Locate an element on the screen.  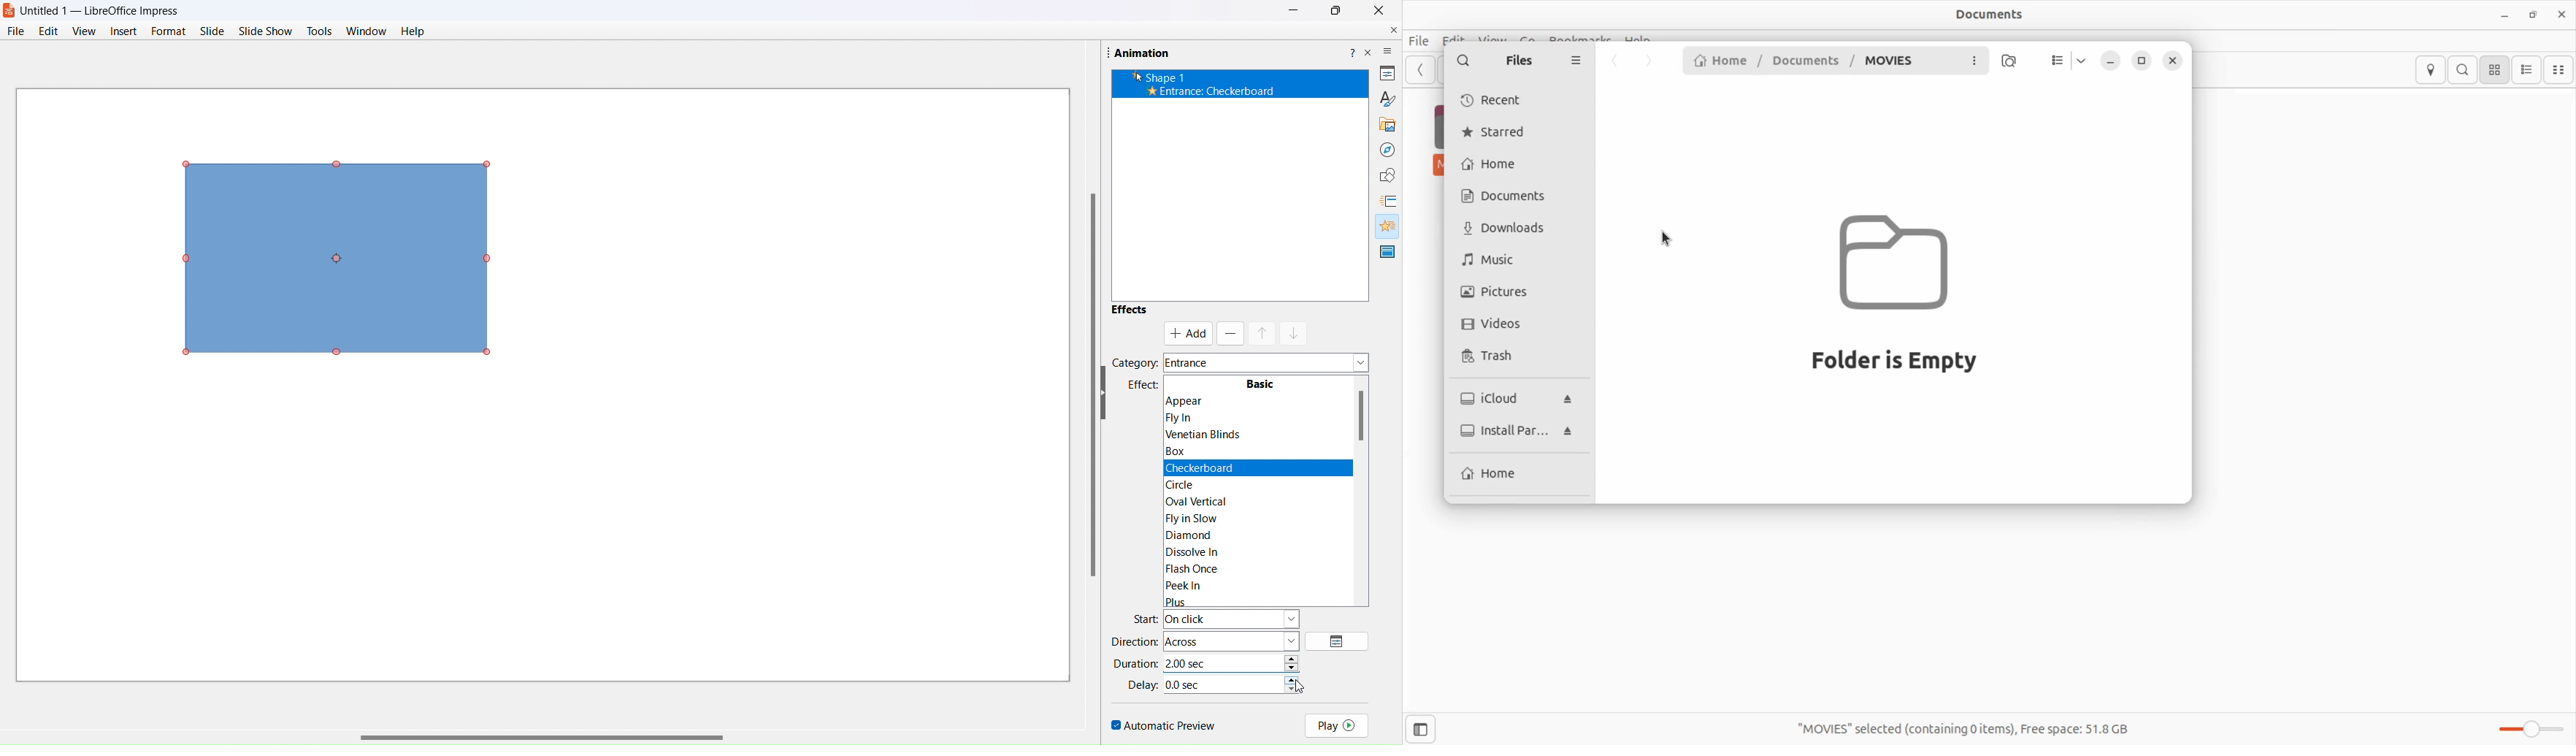
automatic preview is located at coordinates (1162, 723).